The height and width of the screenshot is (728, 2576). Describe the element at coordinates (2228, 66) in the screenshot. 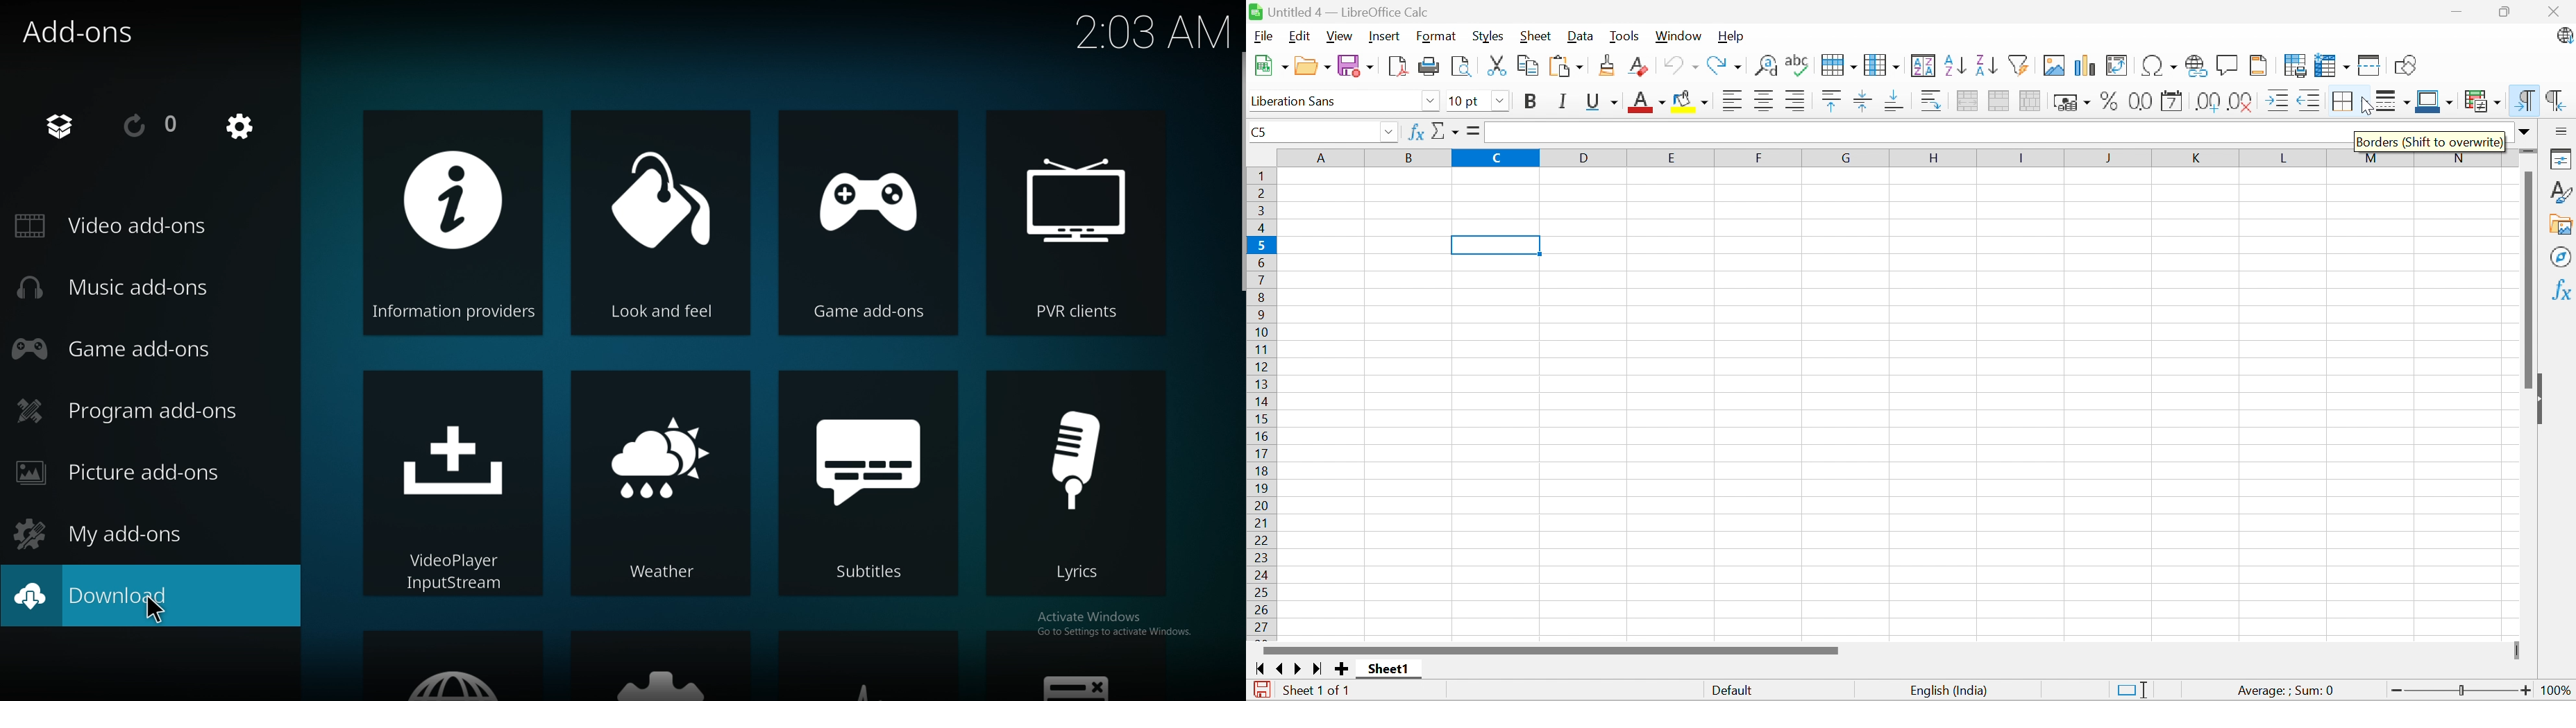

I see `Insert comment` at that location.